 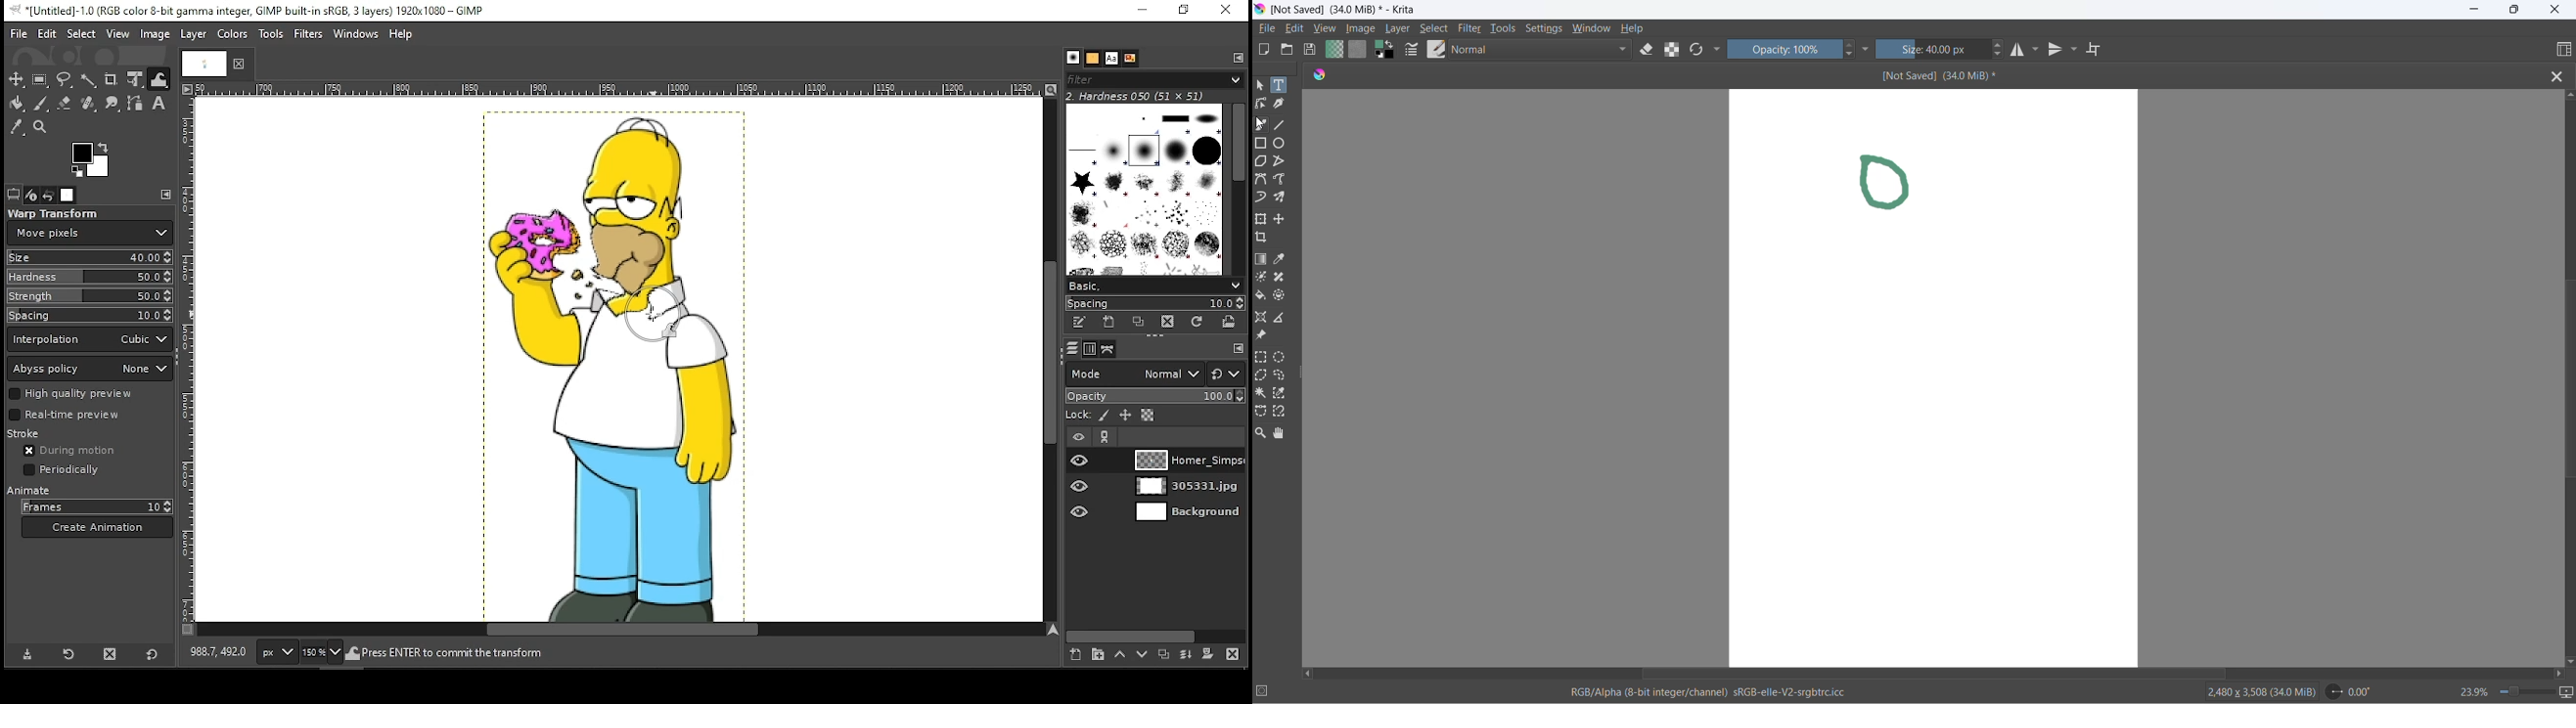 What do you see at coordinates (1262, 260) in the screenshot?
I see `draw gradient` at bounding box center [1262, 260].